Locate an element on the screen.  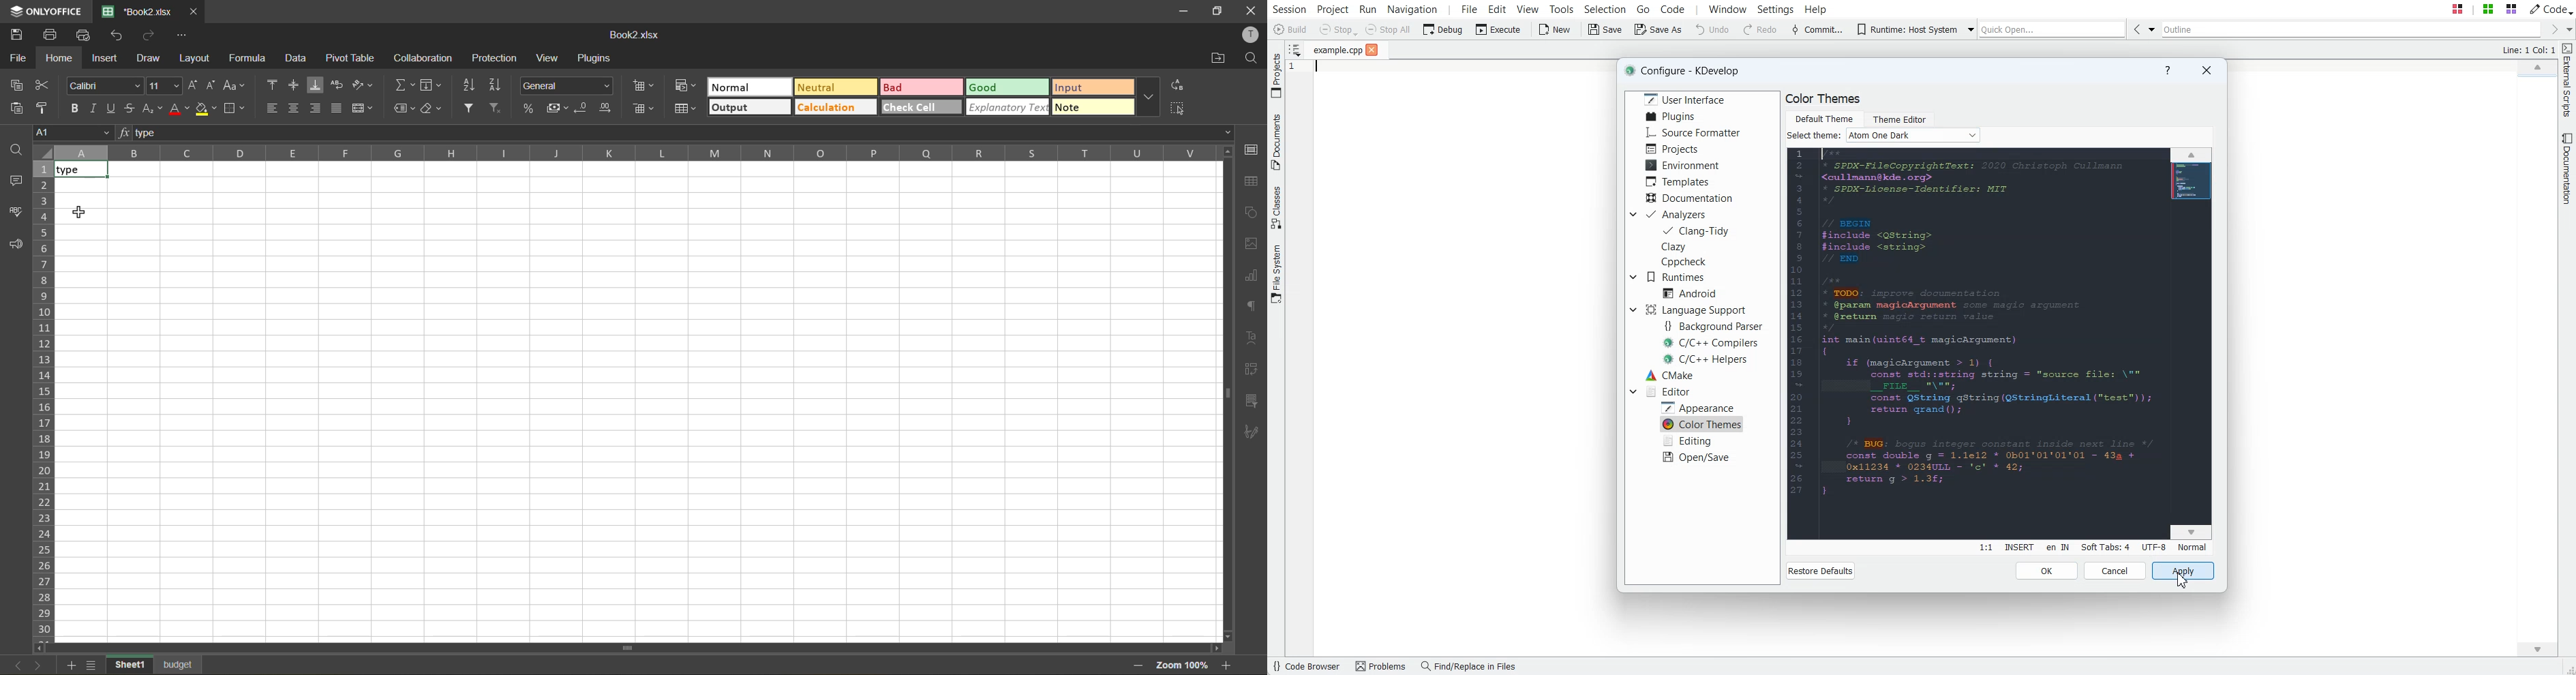
clear filter is located at coordinates (496, 108).